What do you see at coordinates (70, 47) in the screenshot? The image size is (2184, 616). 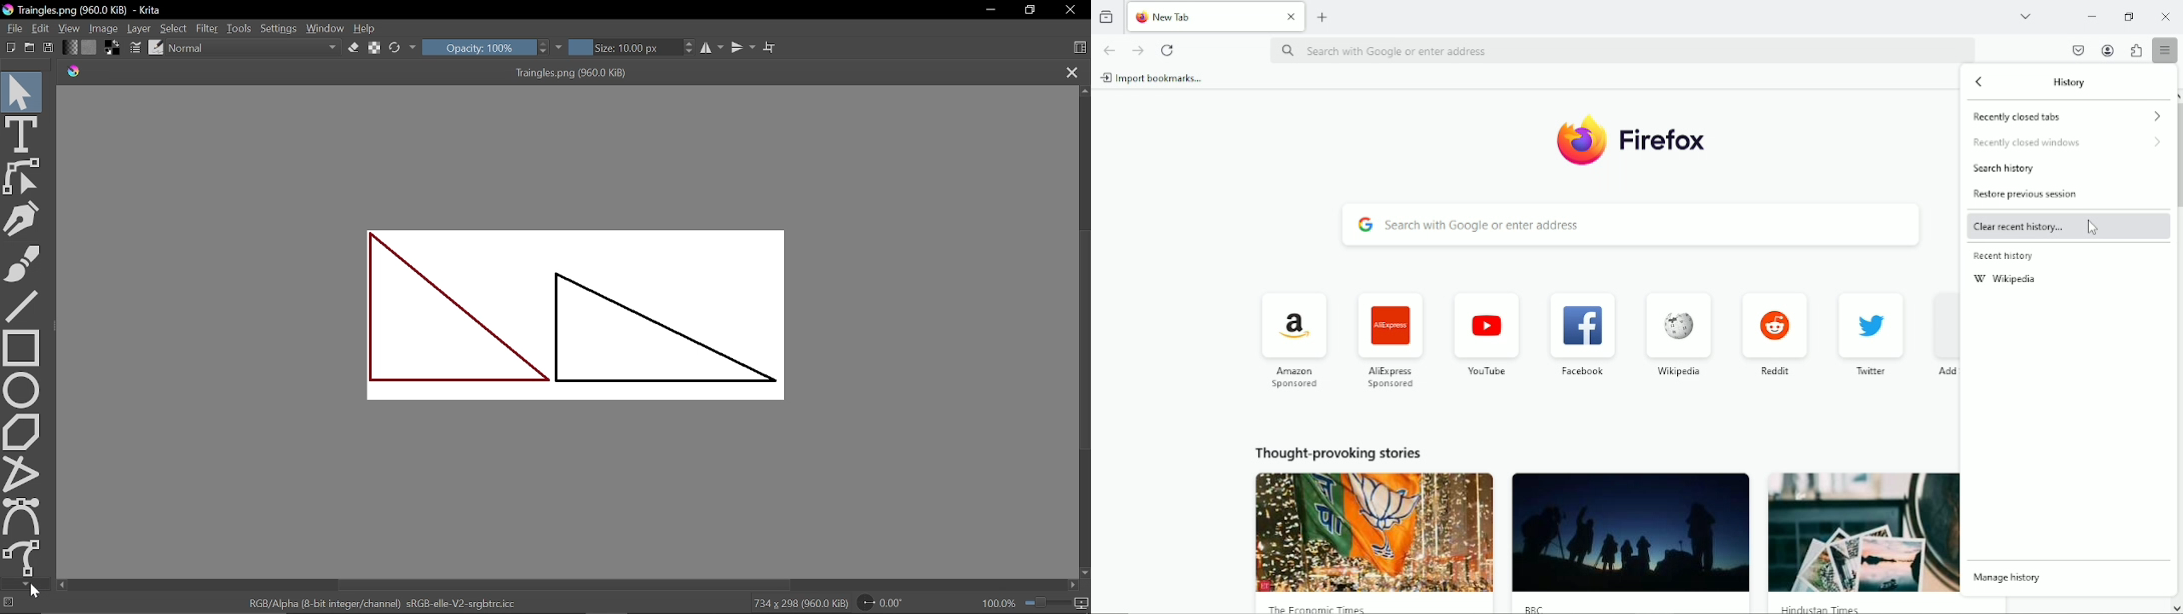 I see `Fill gradient` at bounding box center [70, 47].